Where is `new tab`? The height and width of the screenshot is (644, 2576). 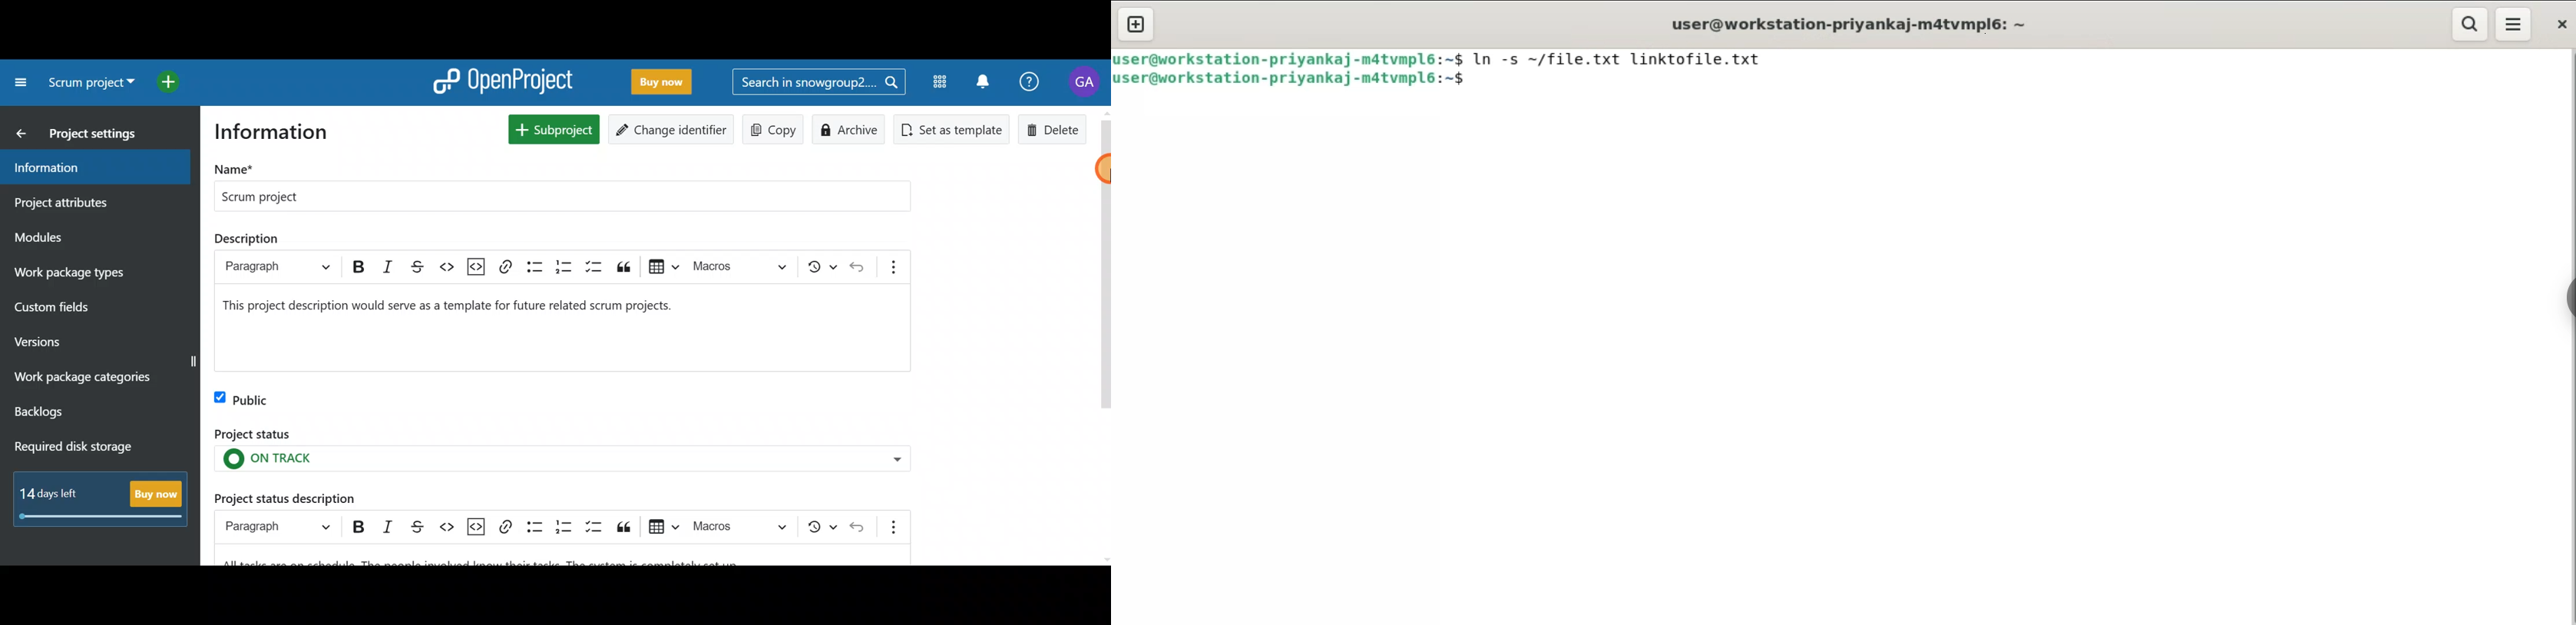
new tab is located at coordinates (1137, 25).